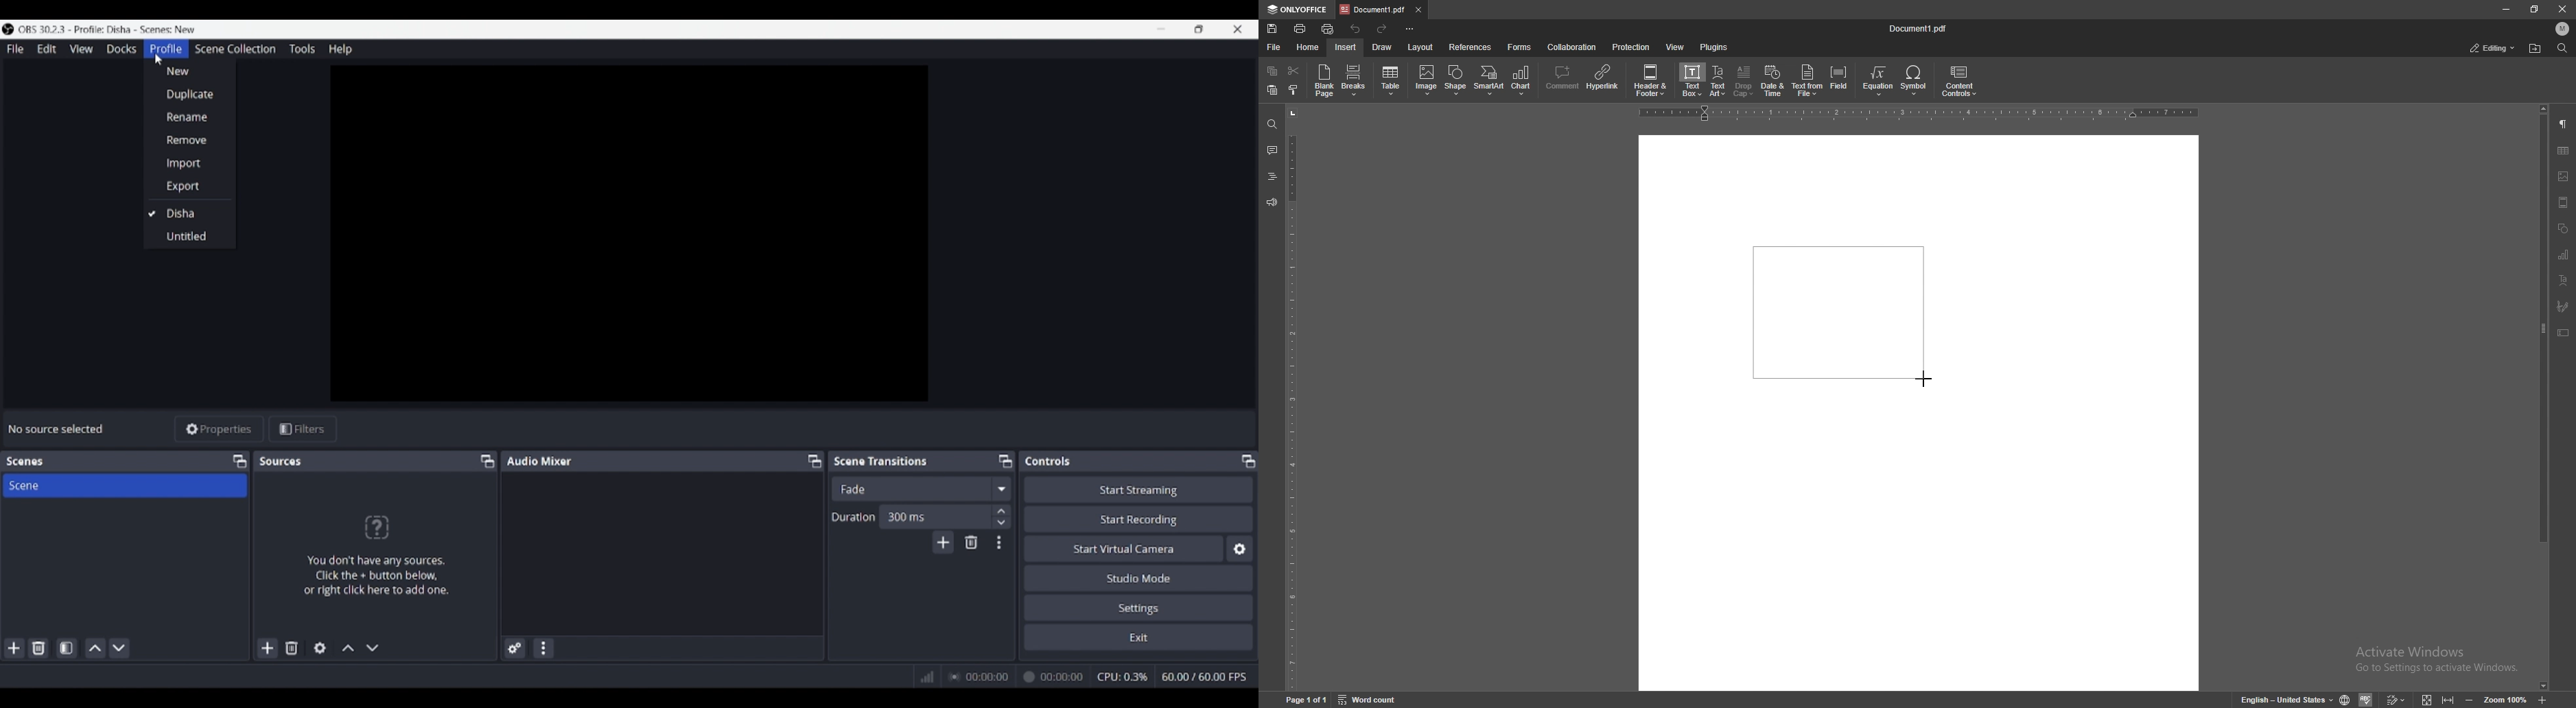  Describe the element at coordinates (1298, 10) in the screenshot. I see `onlyoffice` at that location.